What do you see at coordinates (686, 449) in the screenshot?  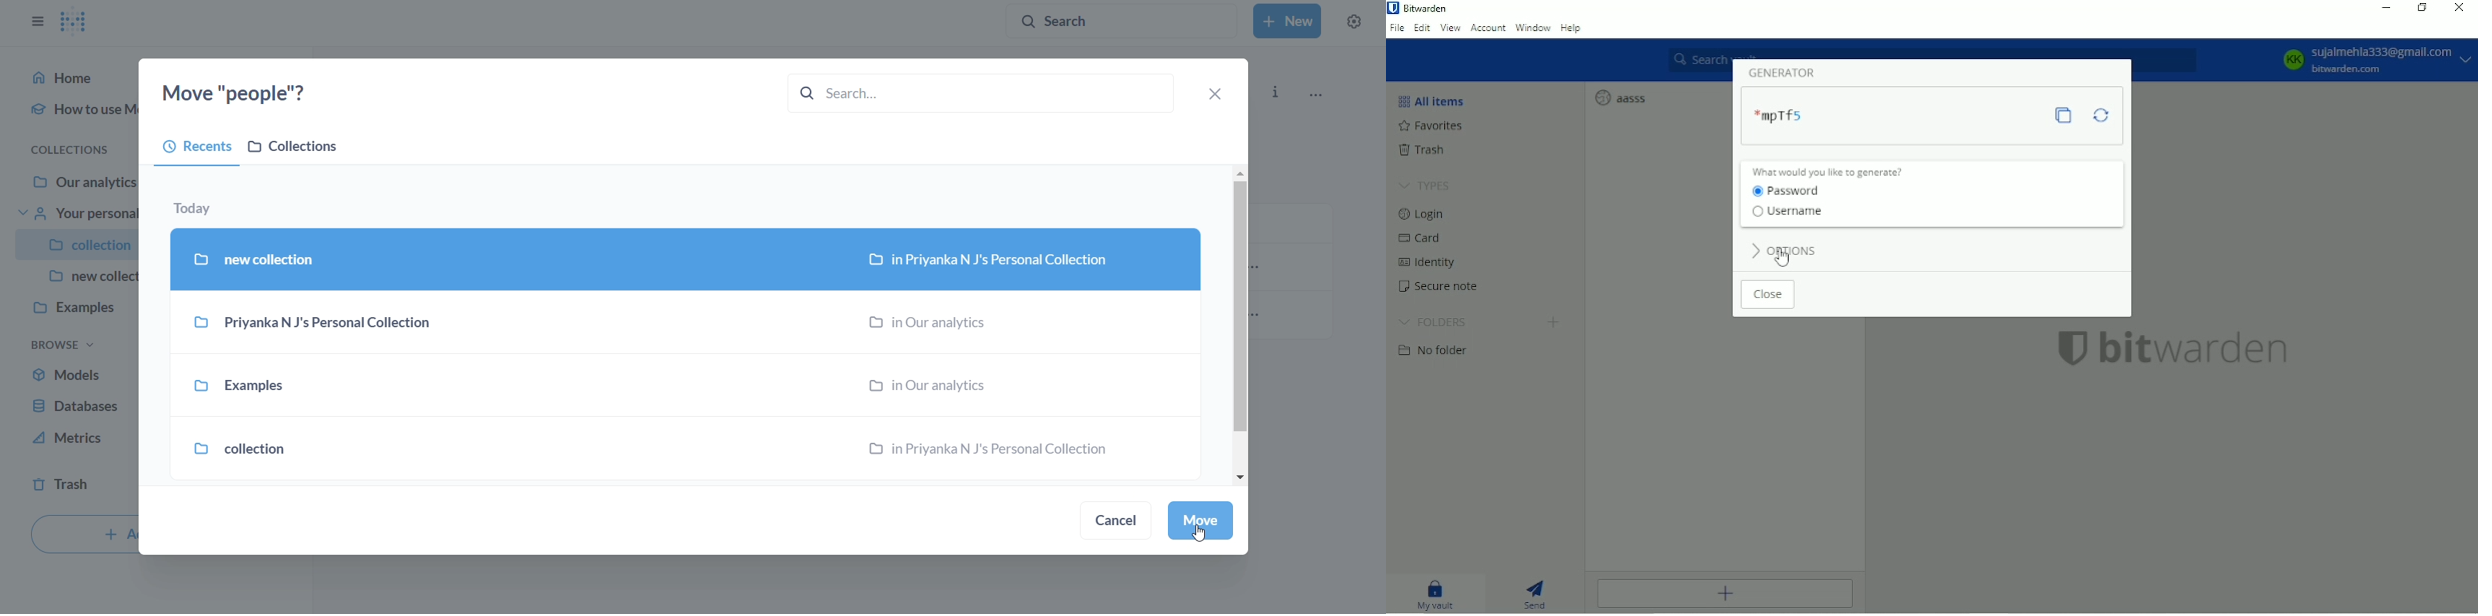 I see `collection` at bounding box center [686, 449].